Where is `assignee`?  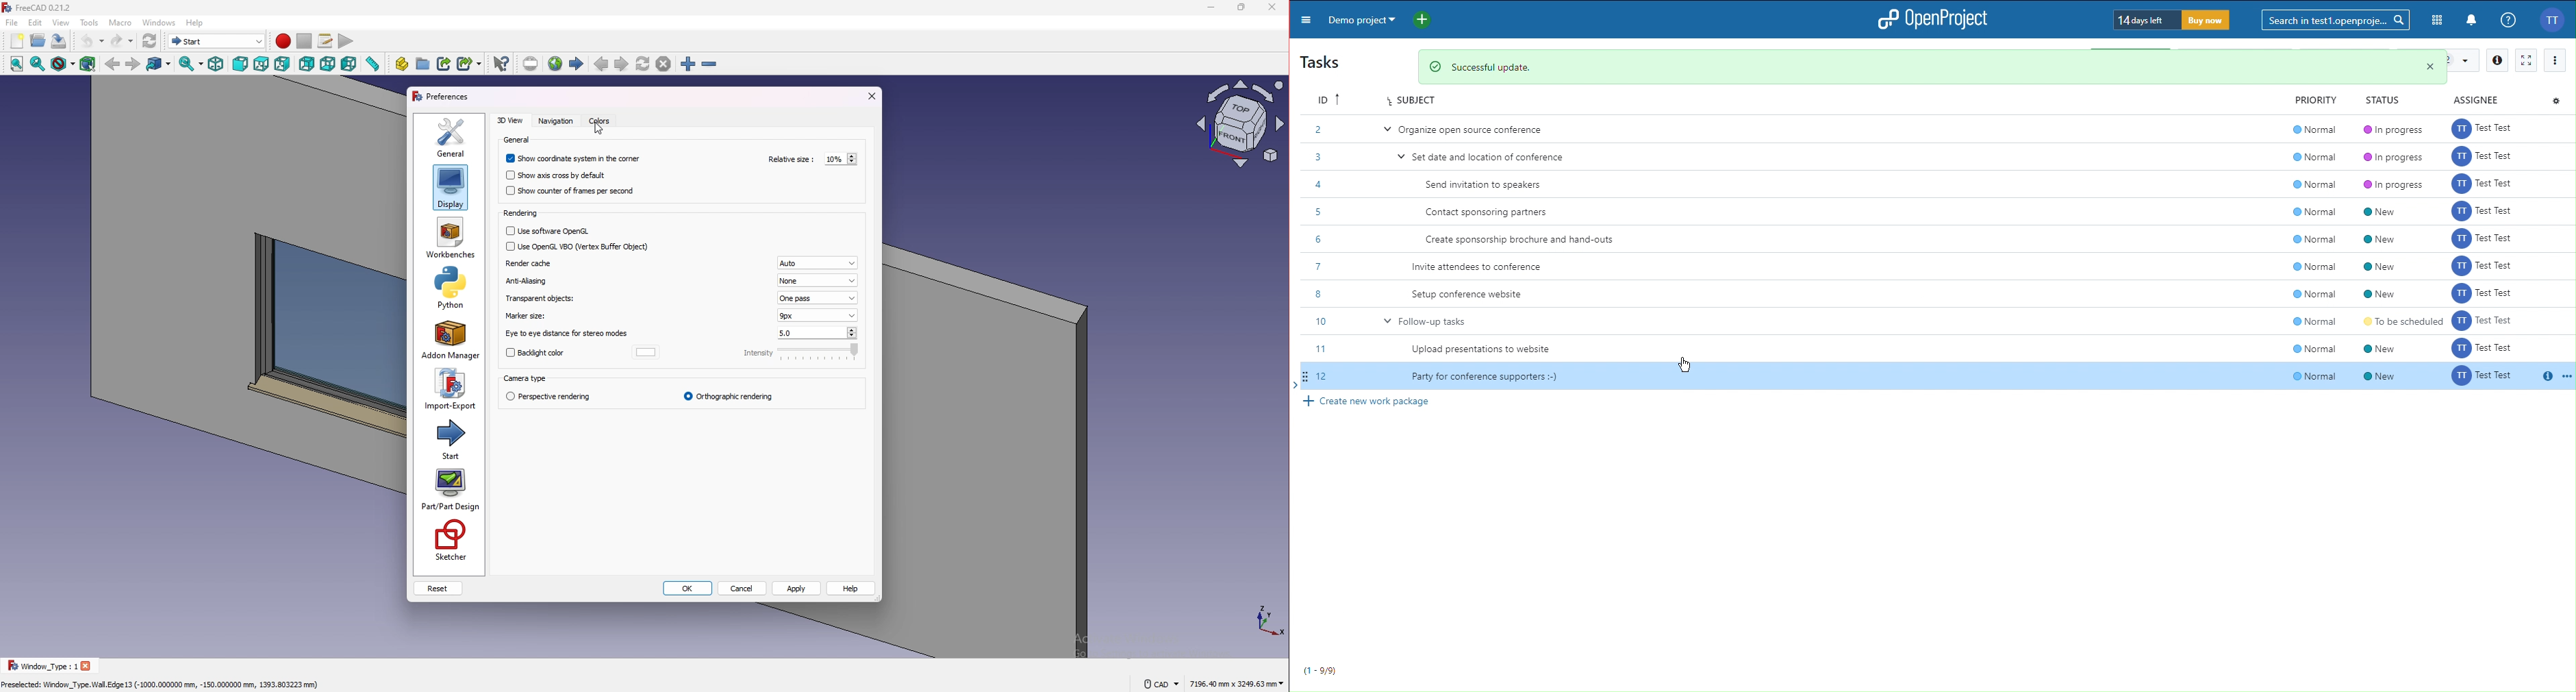
assignee is located at coordinates (2488, 253).